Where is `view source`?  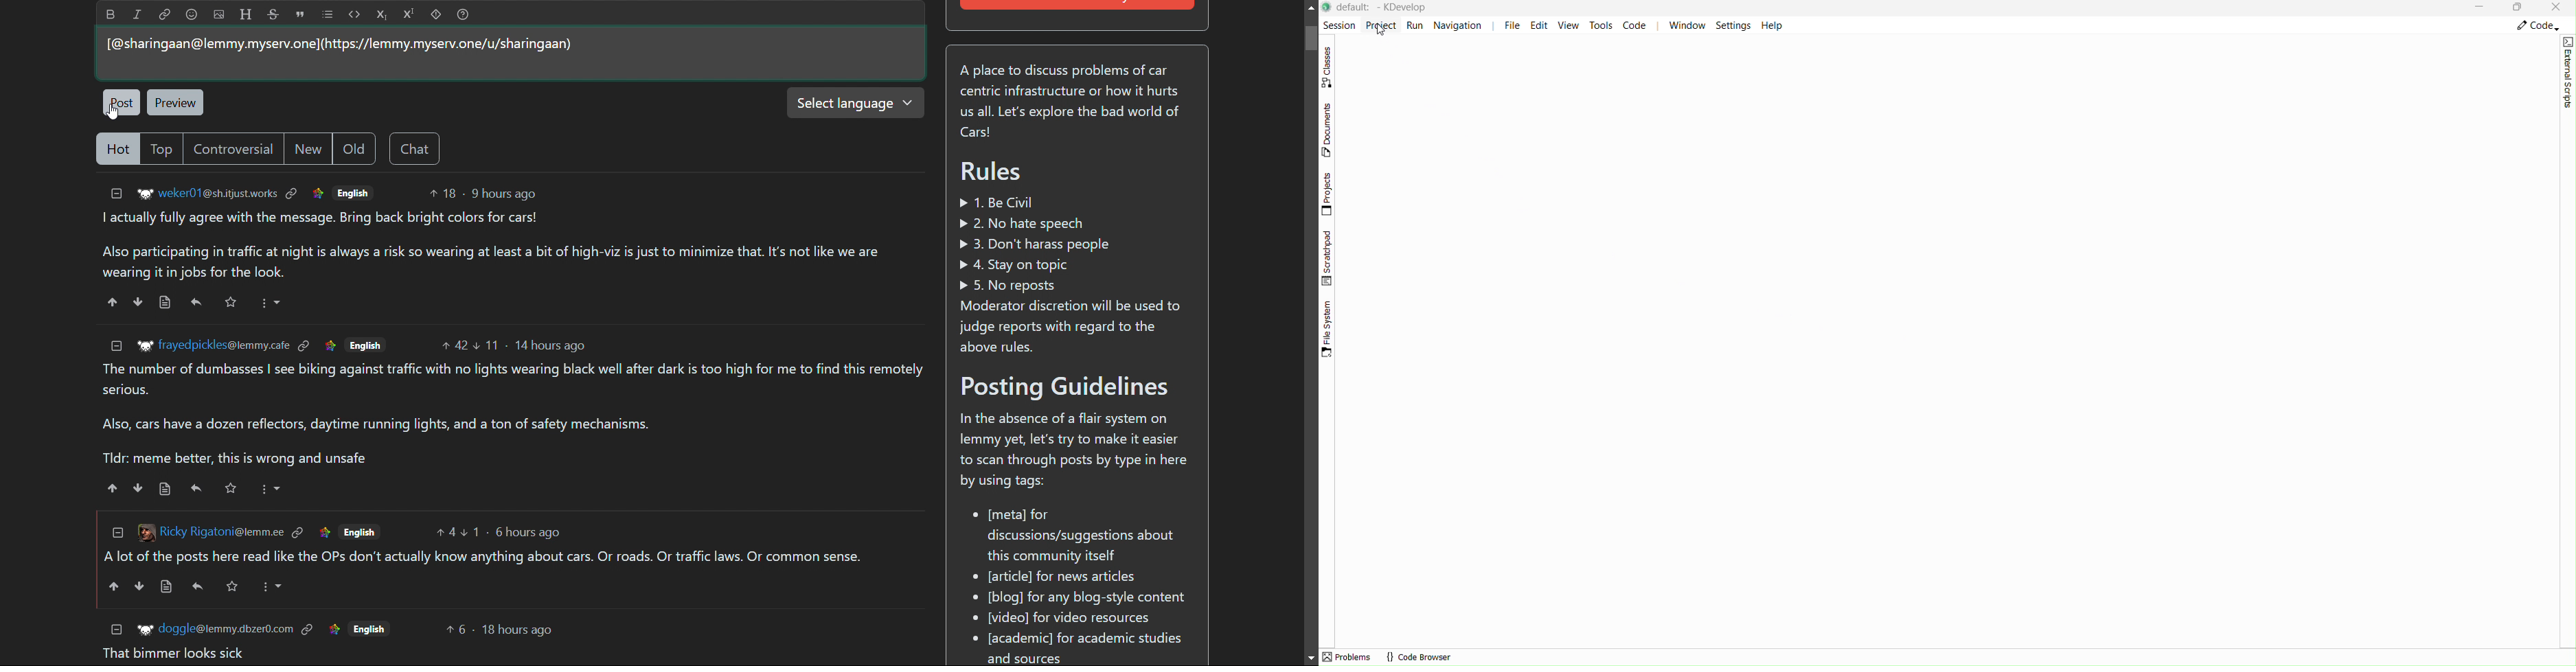 view source is located at coordinates (164, 303).